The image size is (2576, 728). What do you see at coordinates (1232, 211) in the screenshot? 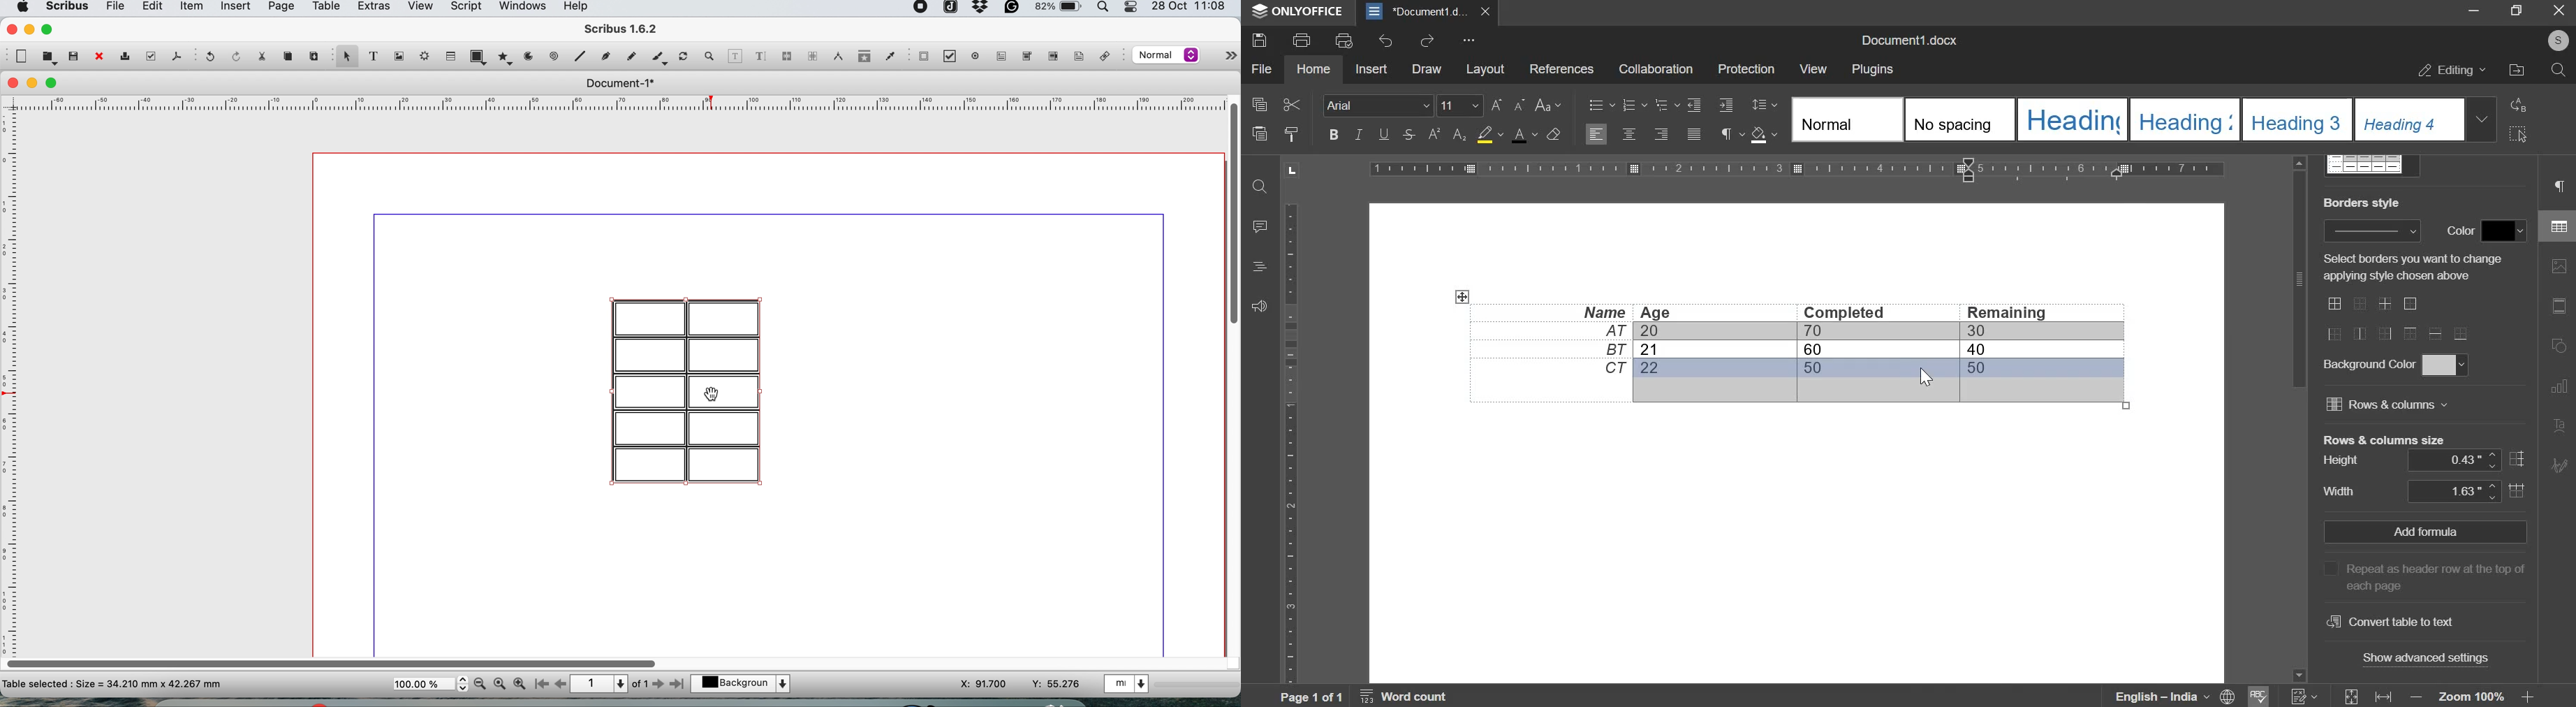
I see `vertical scroll bar` at bounding box center [1232, 211].